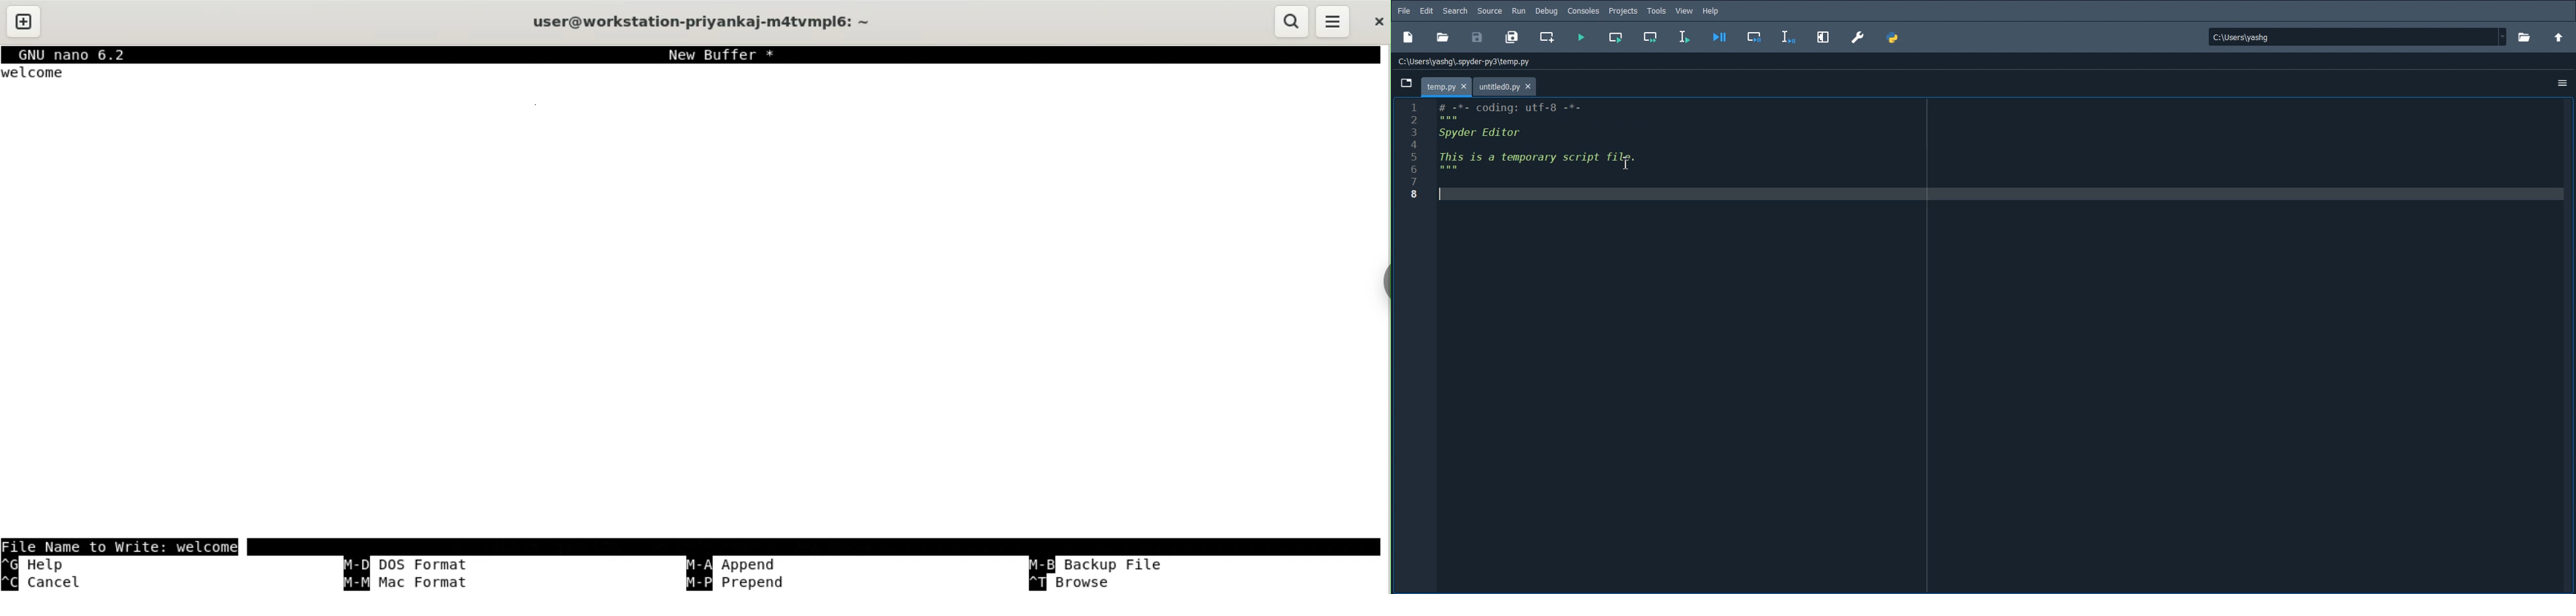 Image resolution: width=2576 pixels, height=616 pixels. What do you see at coordinates (1626, 163) in the screenshot?
I see `Text Cursor` at bounding box center [1626, 163].